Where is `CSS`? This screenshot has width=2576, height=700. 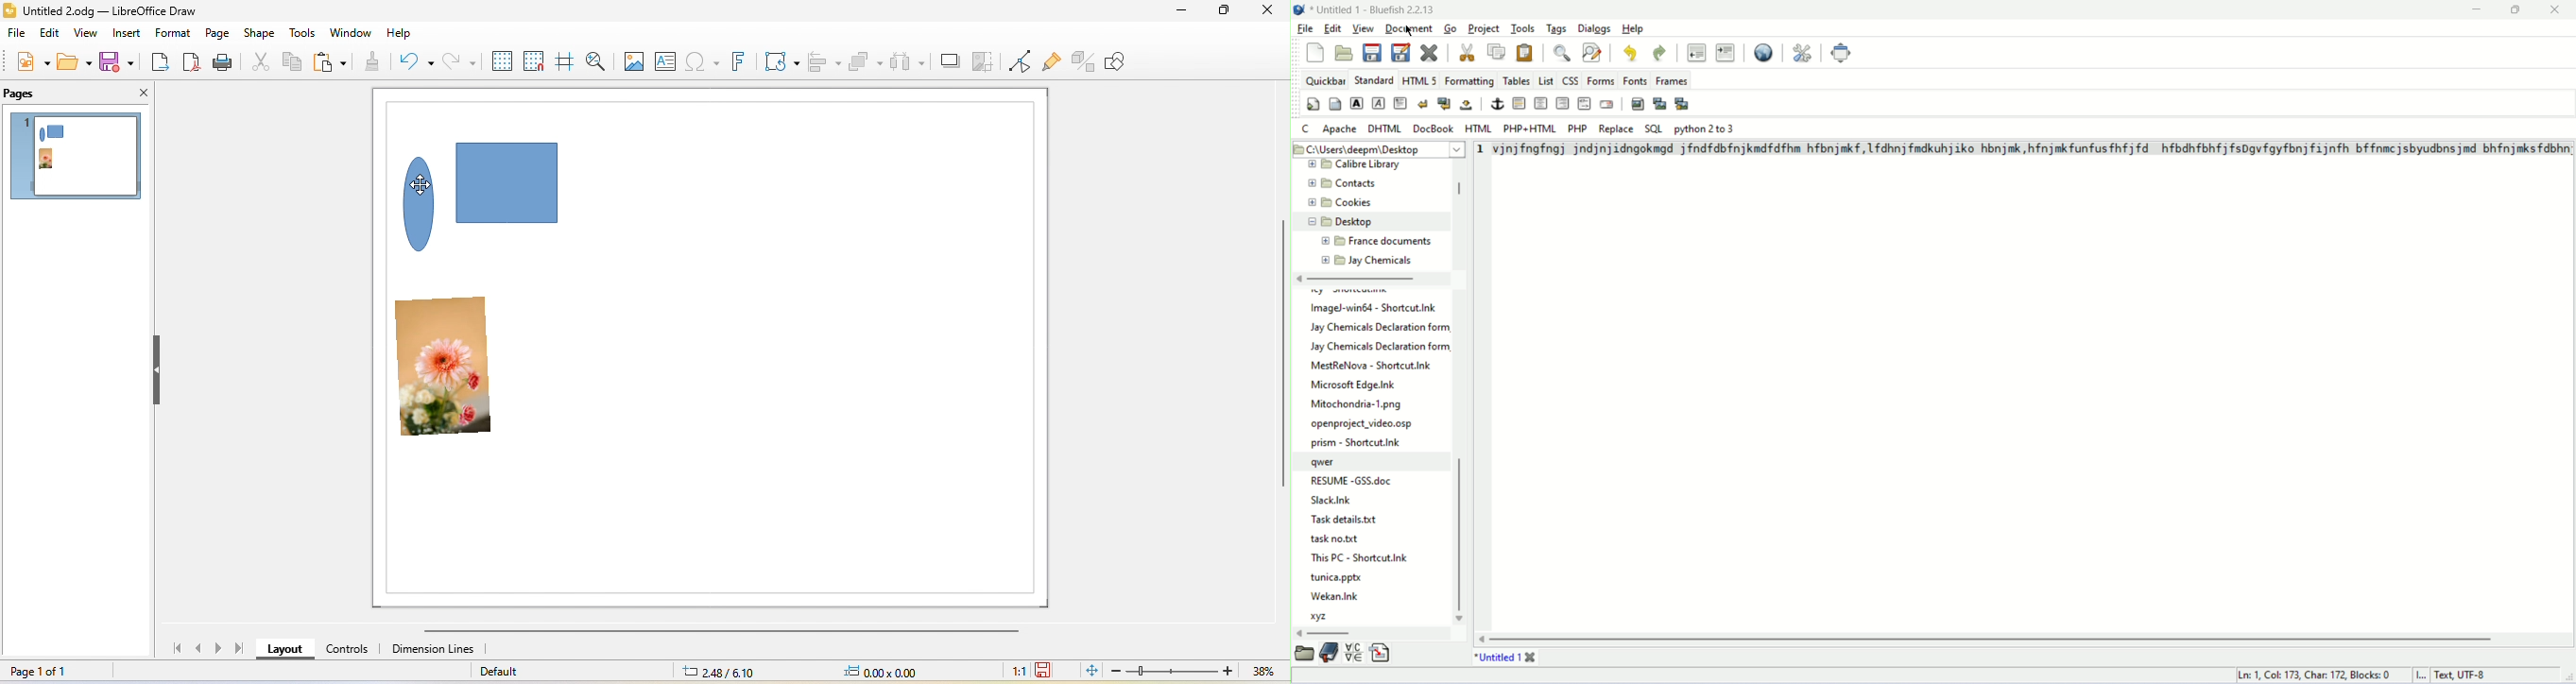
CSS is located at coordinates (1569, 80).